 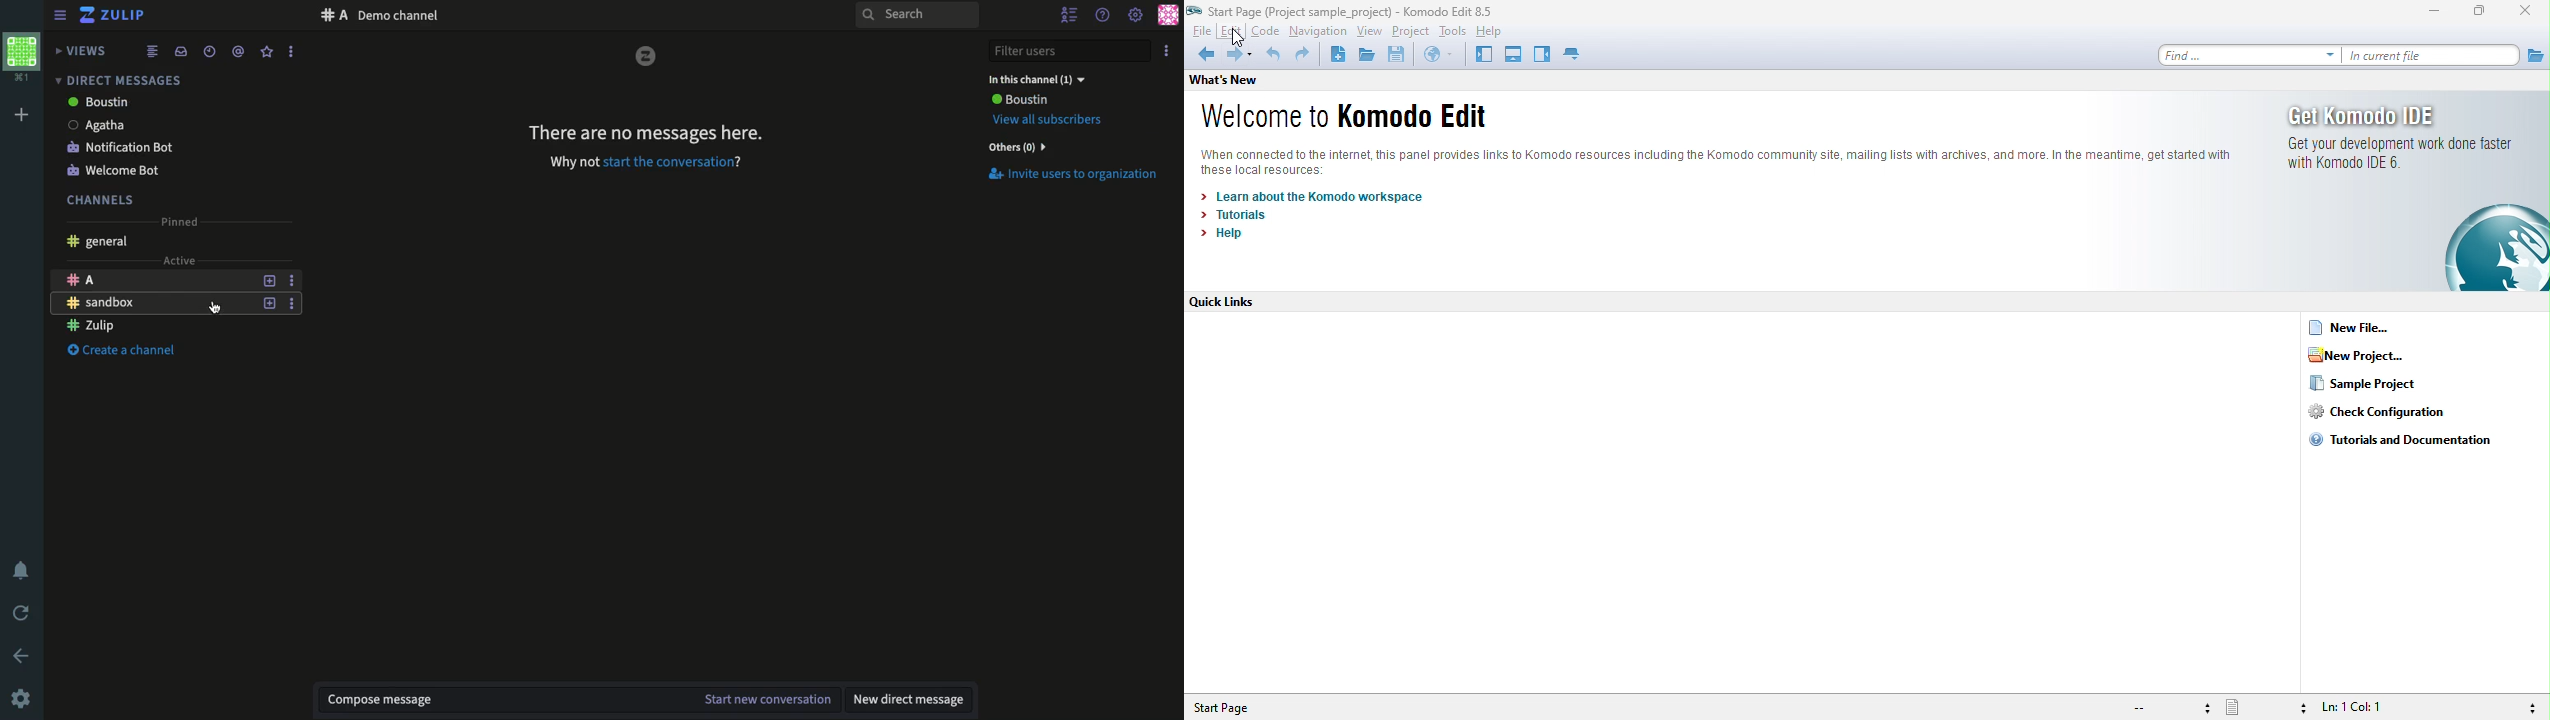 I want to click on why not, so click(x=575, y=164).